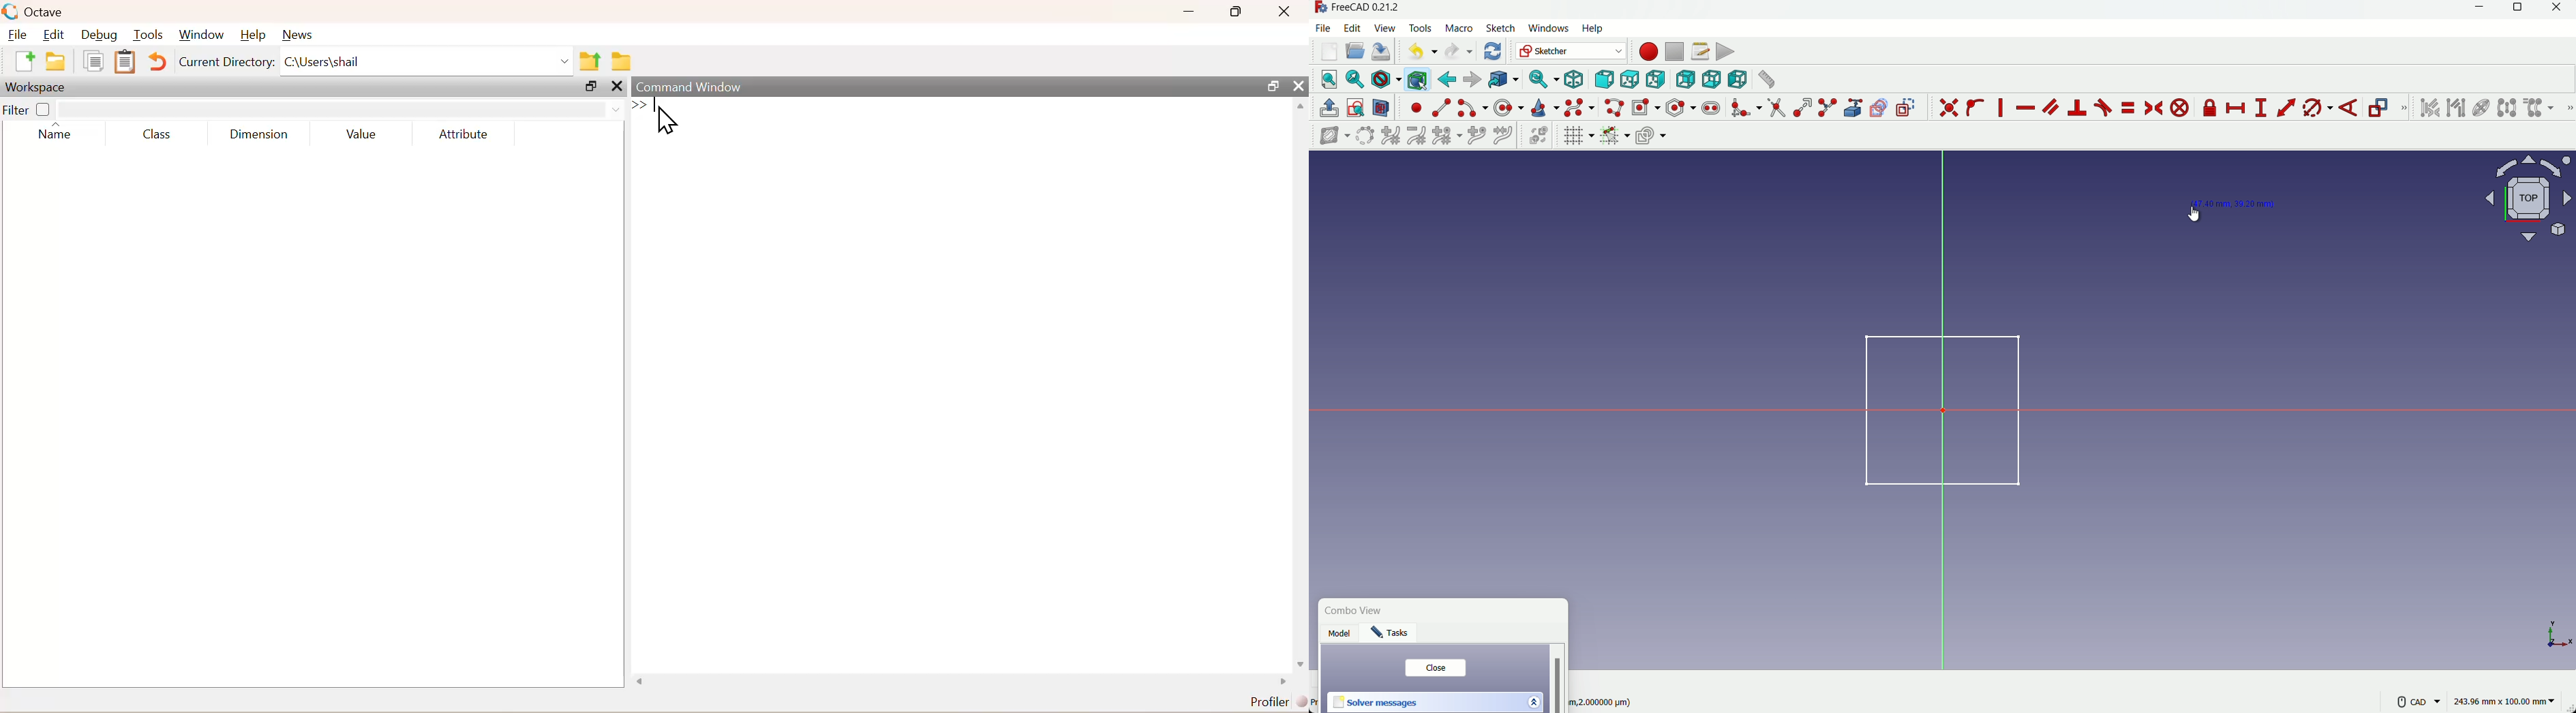  What do you see at coordinates (1502, 81) in the screenshot?
I see `link to the object` at bounding box center [1502, 81].